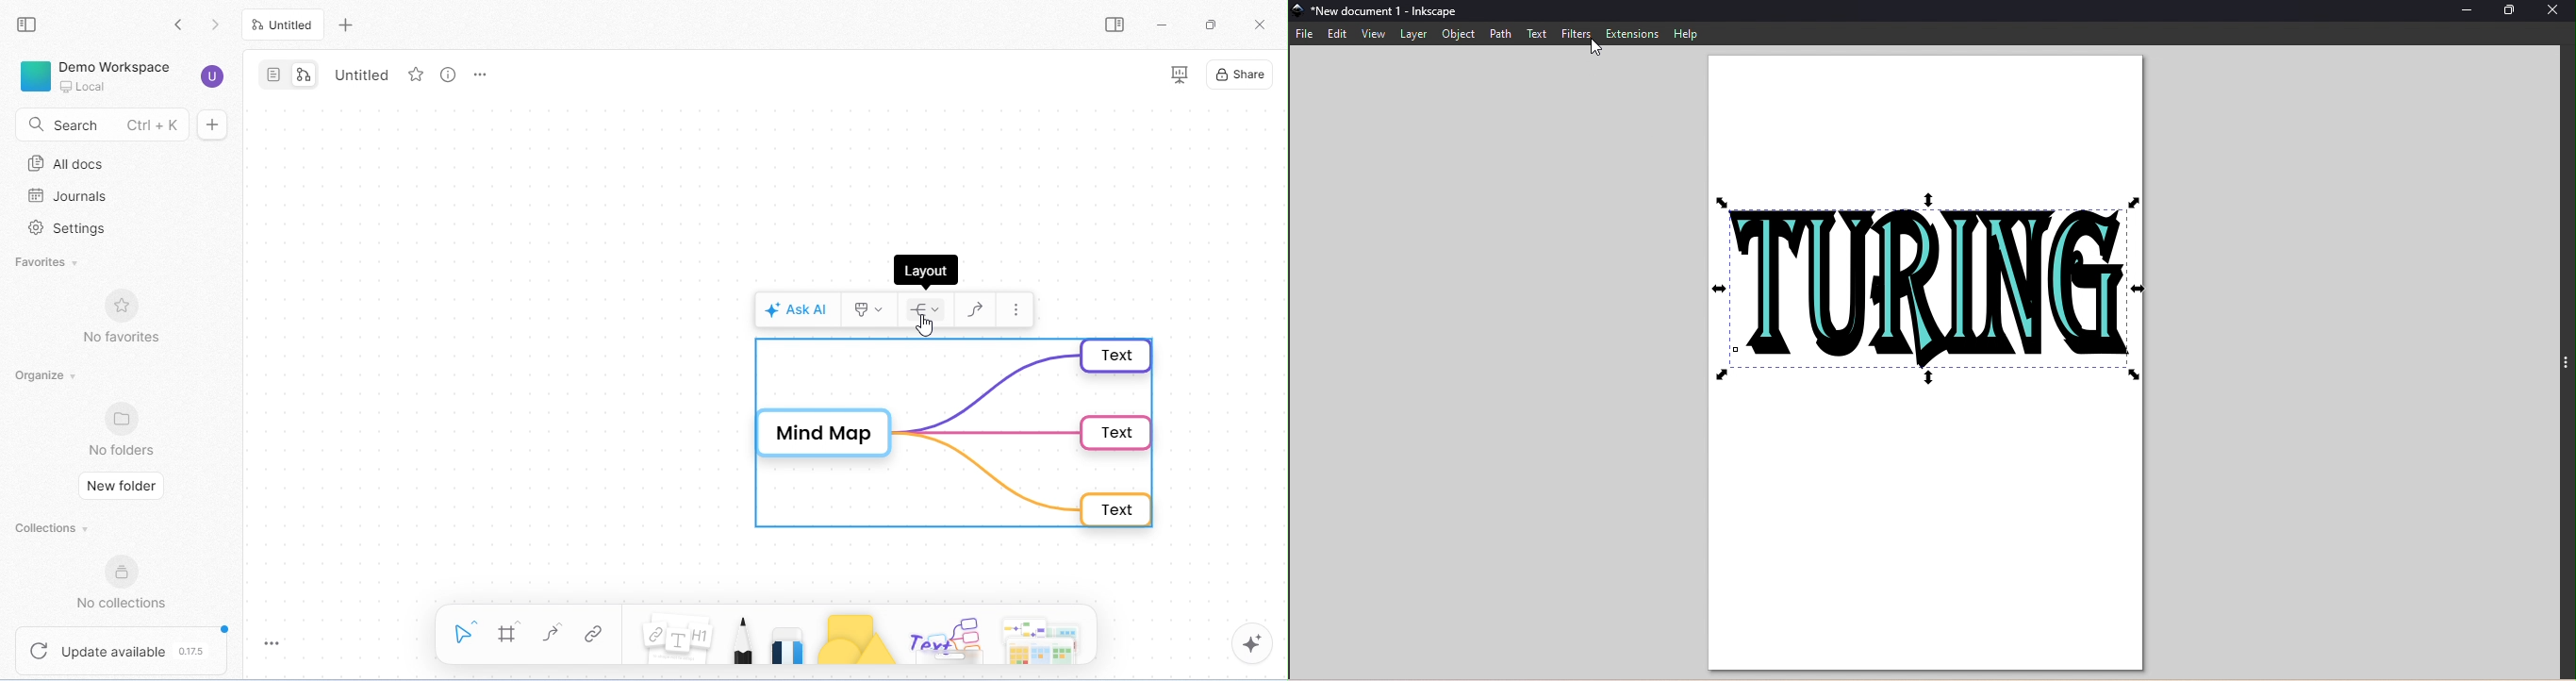 The height and width of the screenshot is (700, 2576). I want to click on link, so click(592, 636).